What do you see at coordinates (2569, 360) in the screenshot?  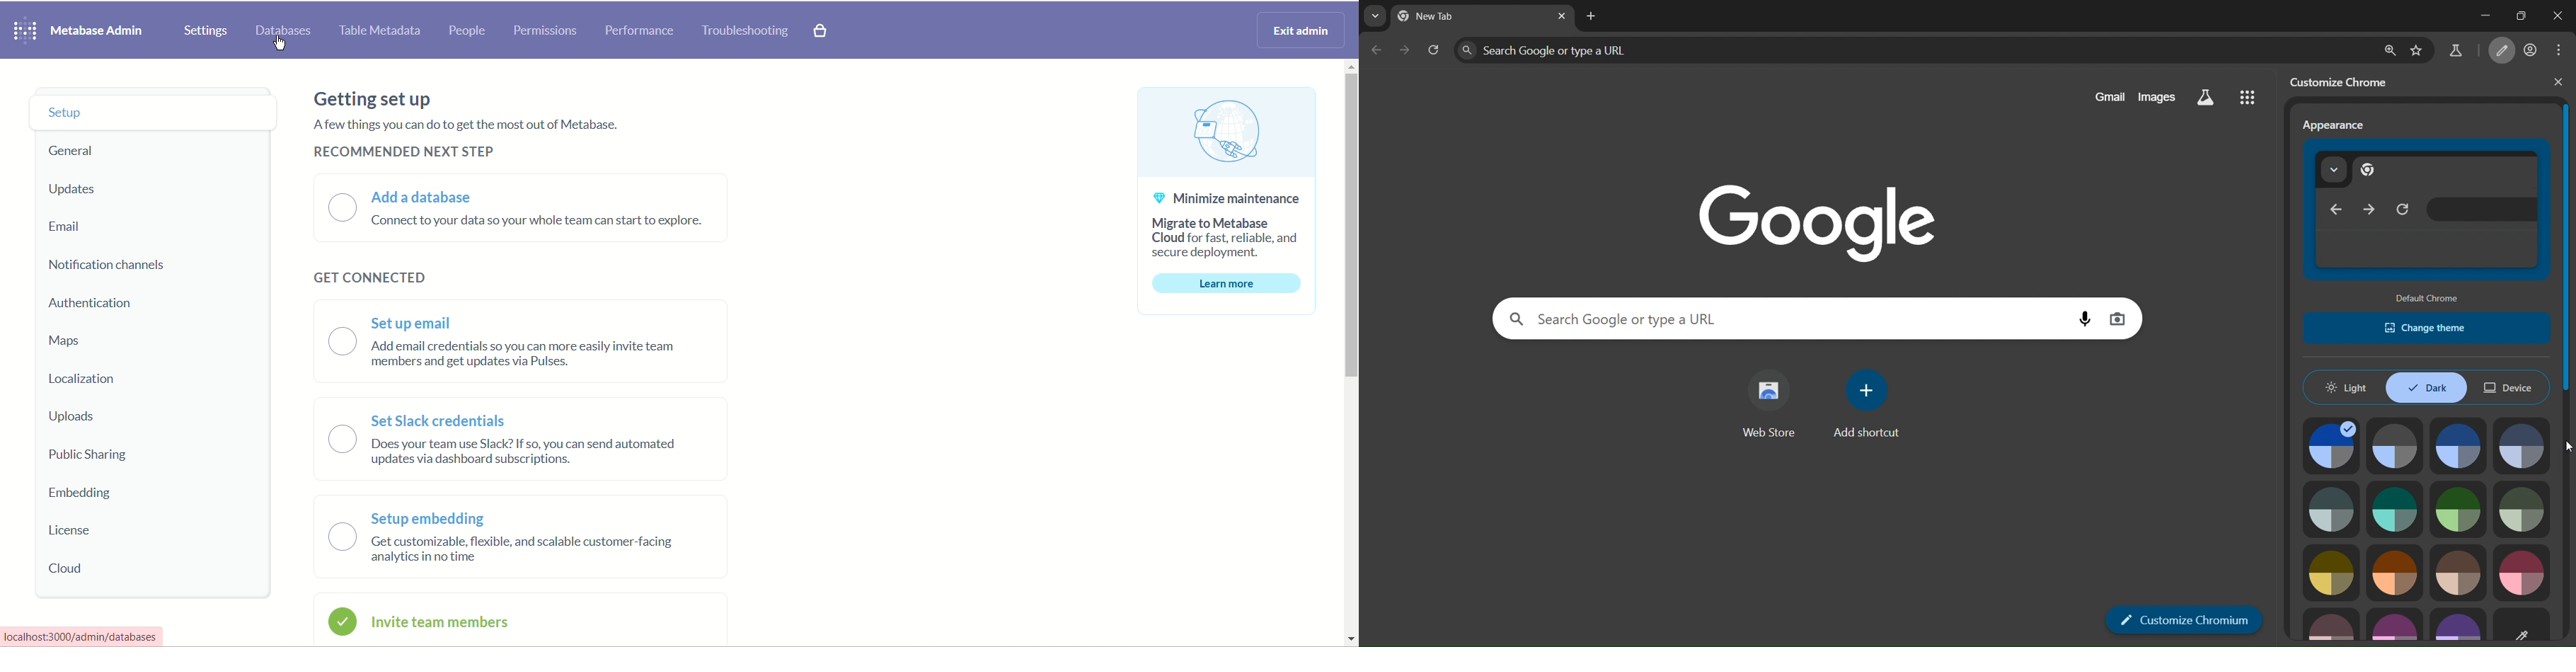 I see `slider` at bounding box center [2569, 360].